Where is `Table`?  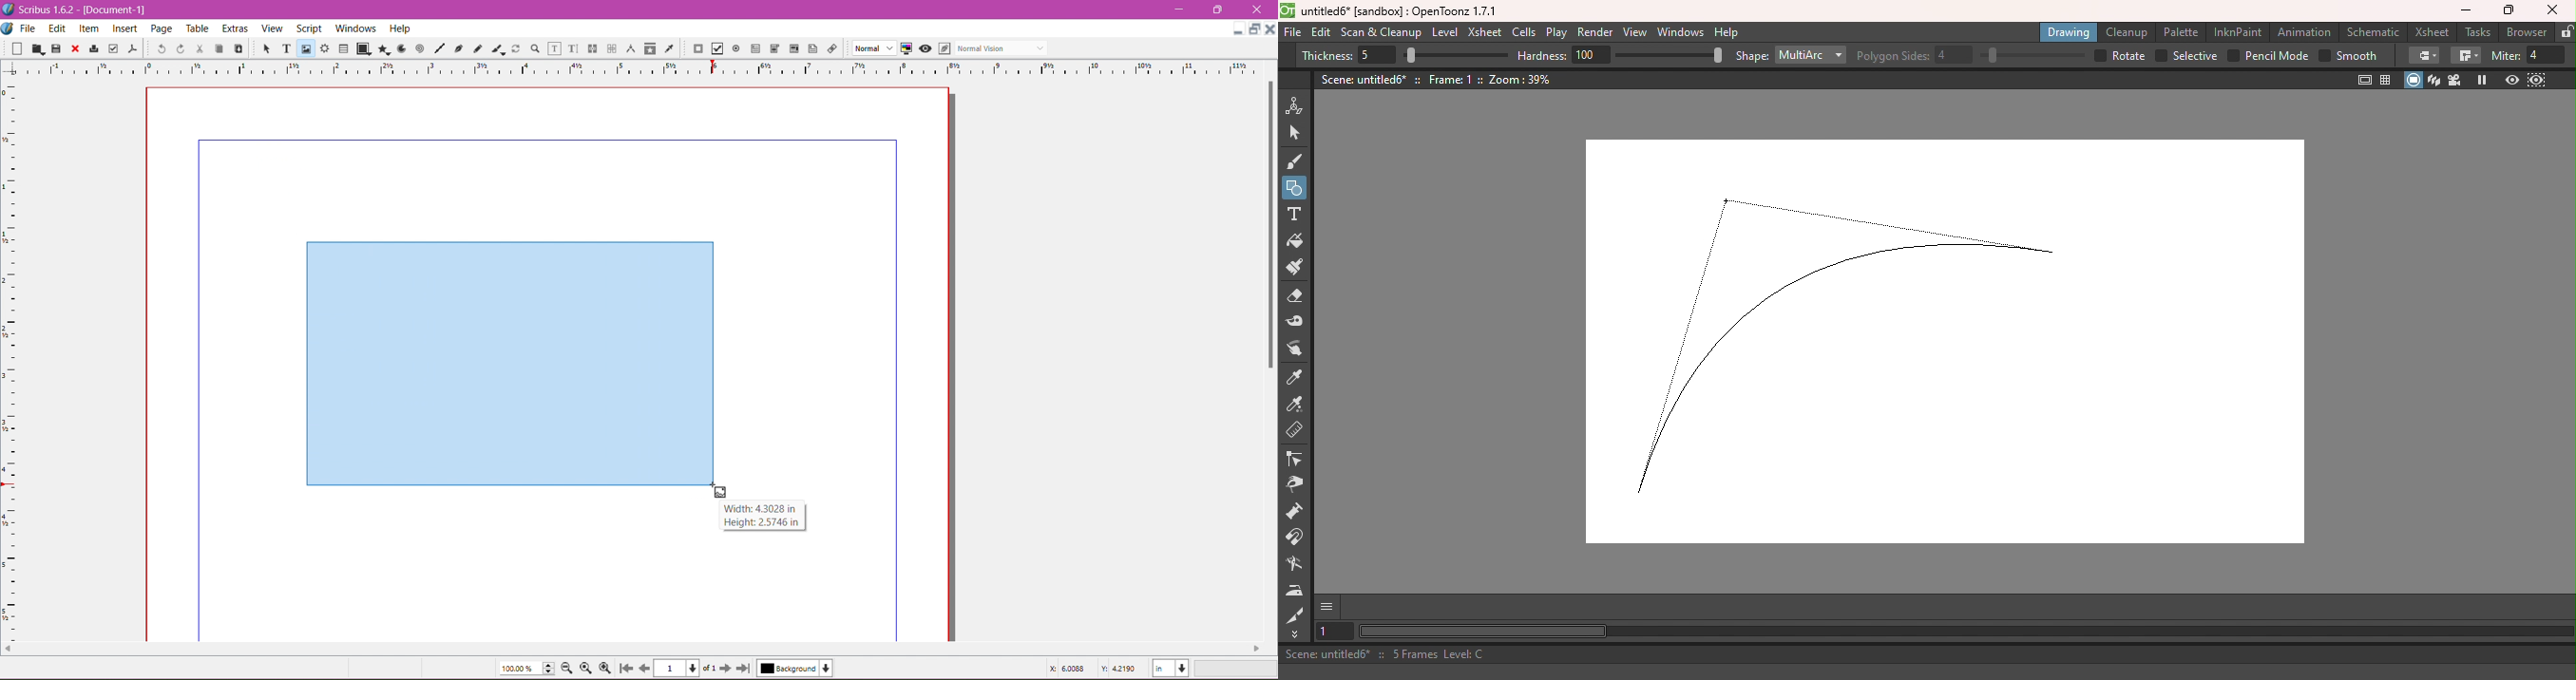 Table is located at coordinates (344, 48).